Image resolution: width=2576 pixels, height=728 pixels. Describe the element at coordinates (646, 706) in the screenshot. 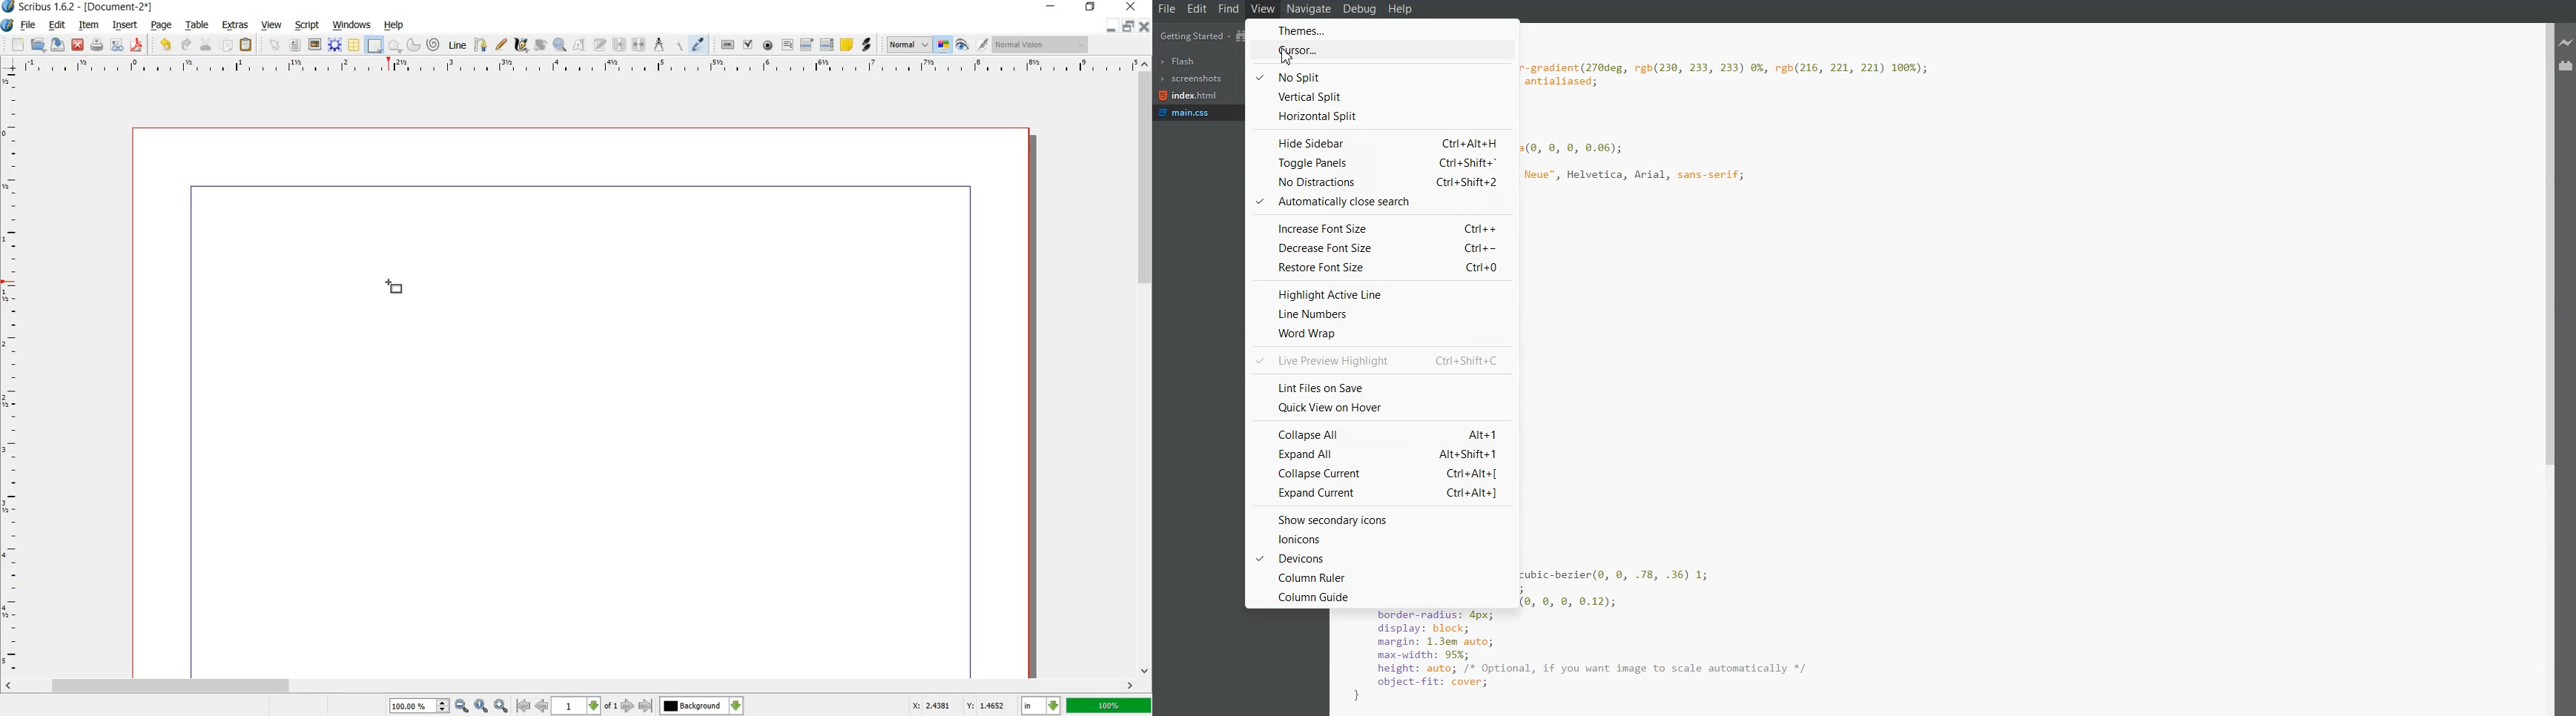

I see `go to last page` at that location.